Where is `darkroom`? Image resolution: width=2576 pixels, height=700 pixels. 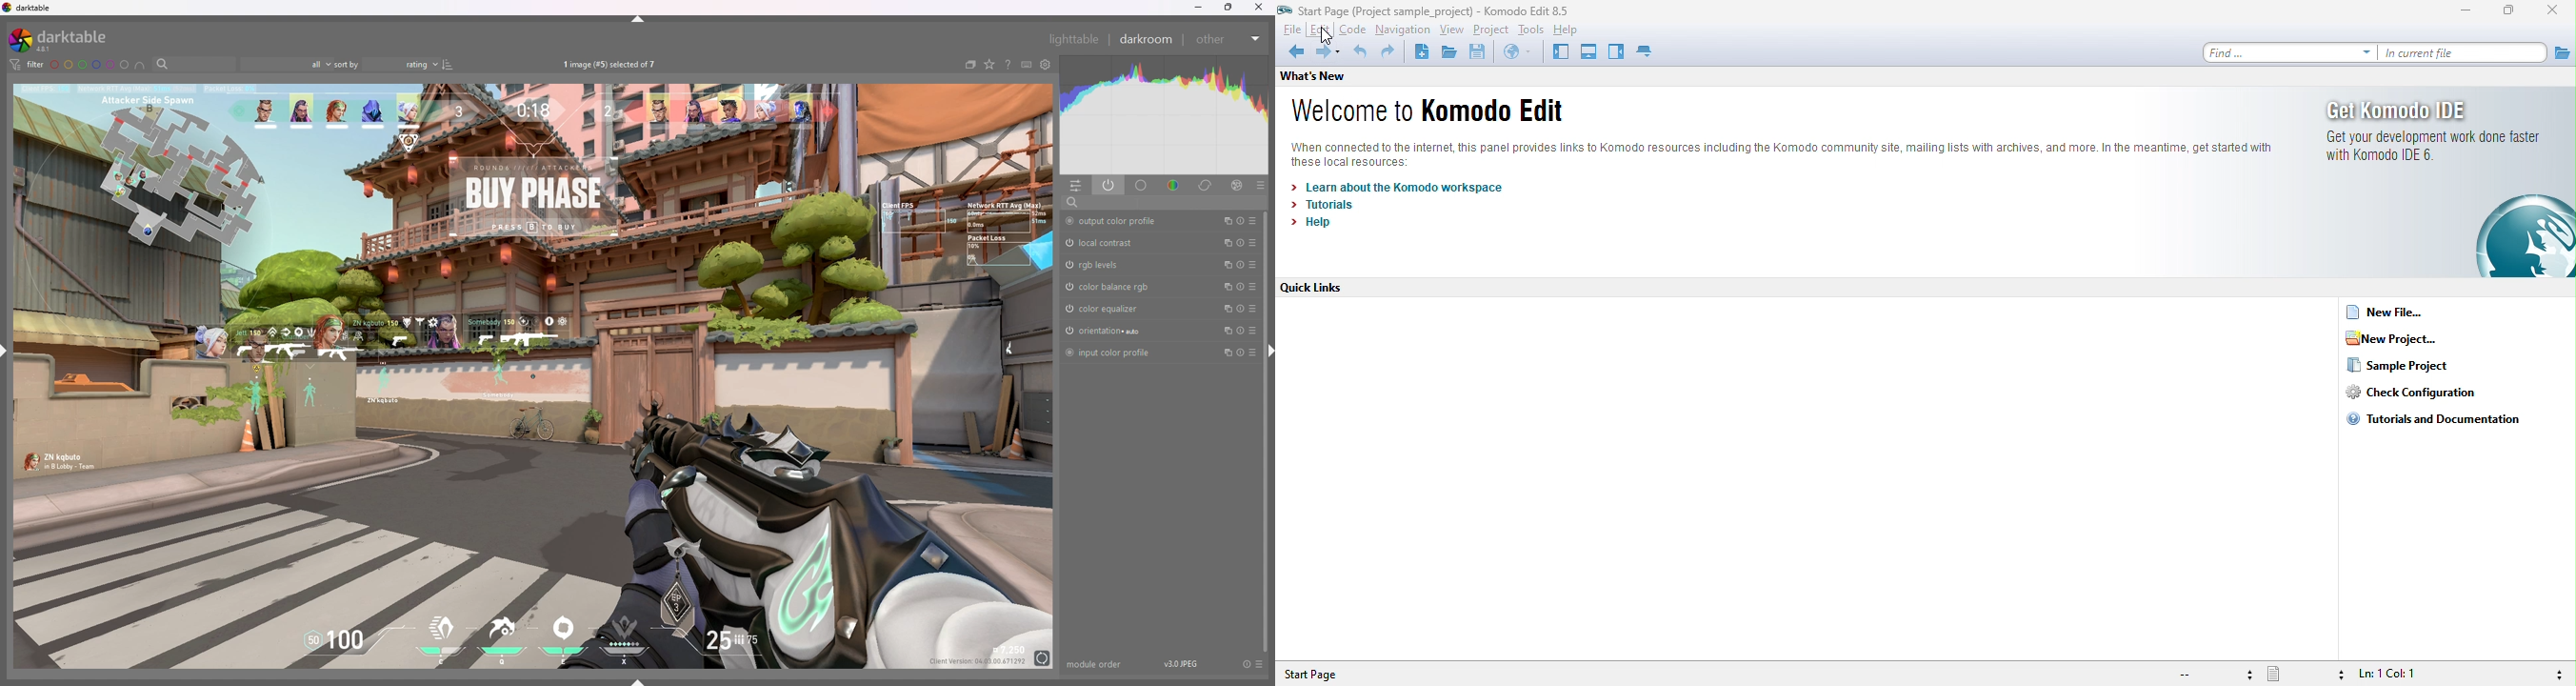
darkroom is located at coordinates (1149, 39).